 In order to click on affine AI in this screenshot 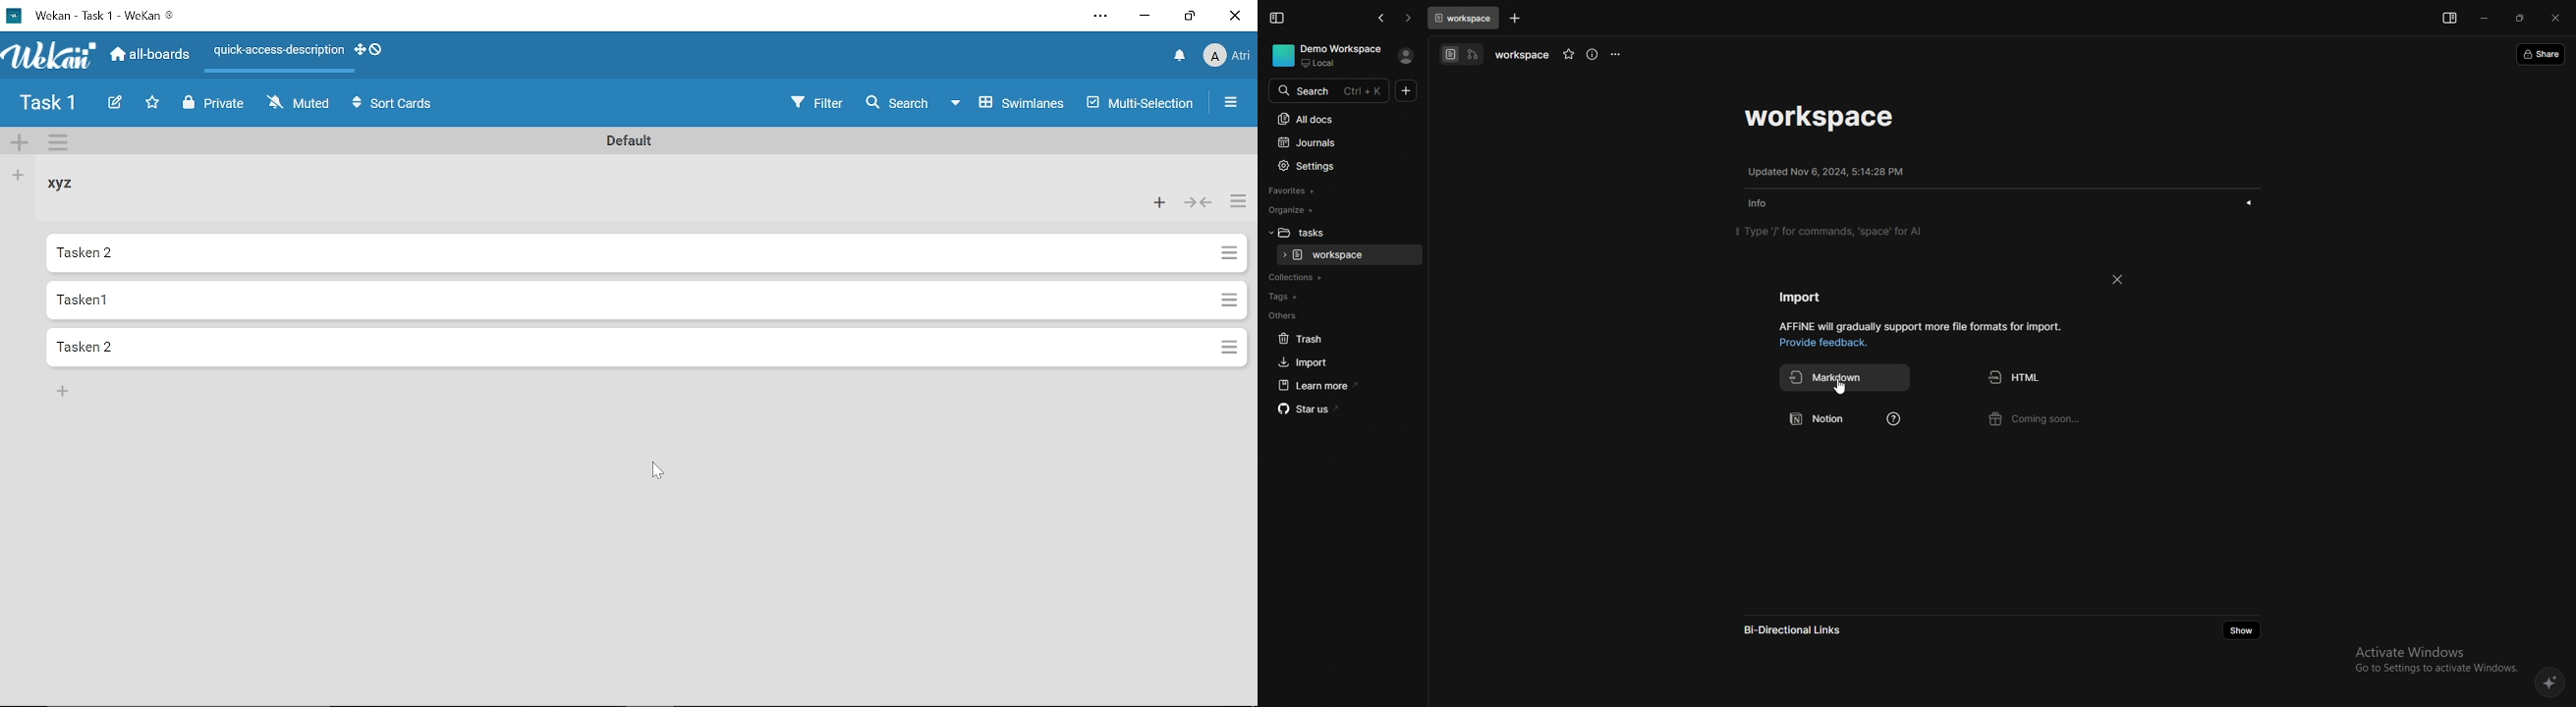, I will do `click(2551, 682)`.